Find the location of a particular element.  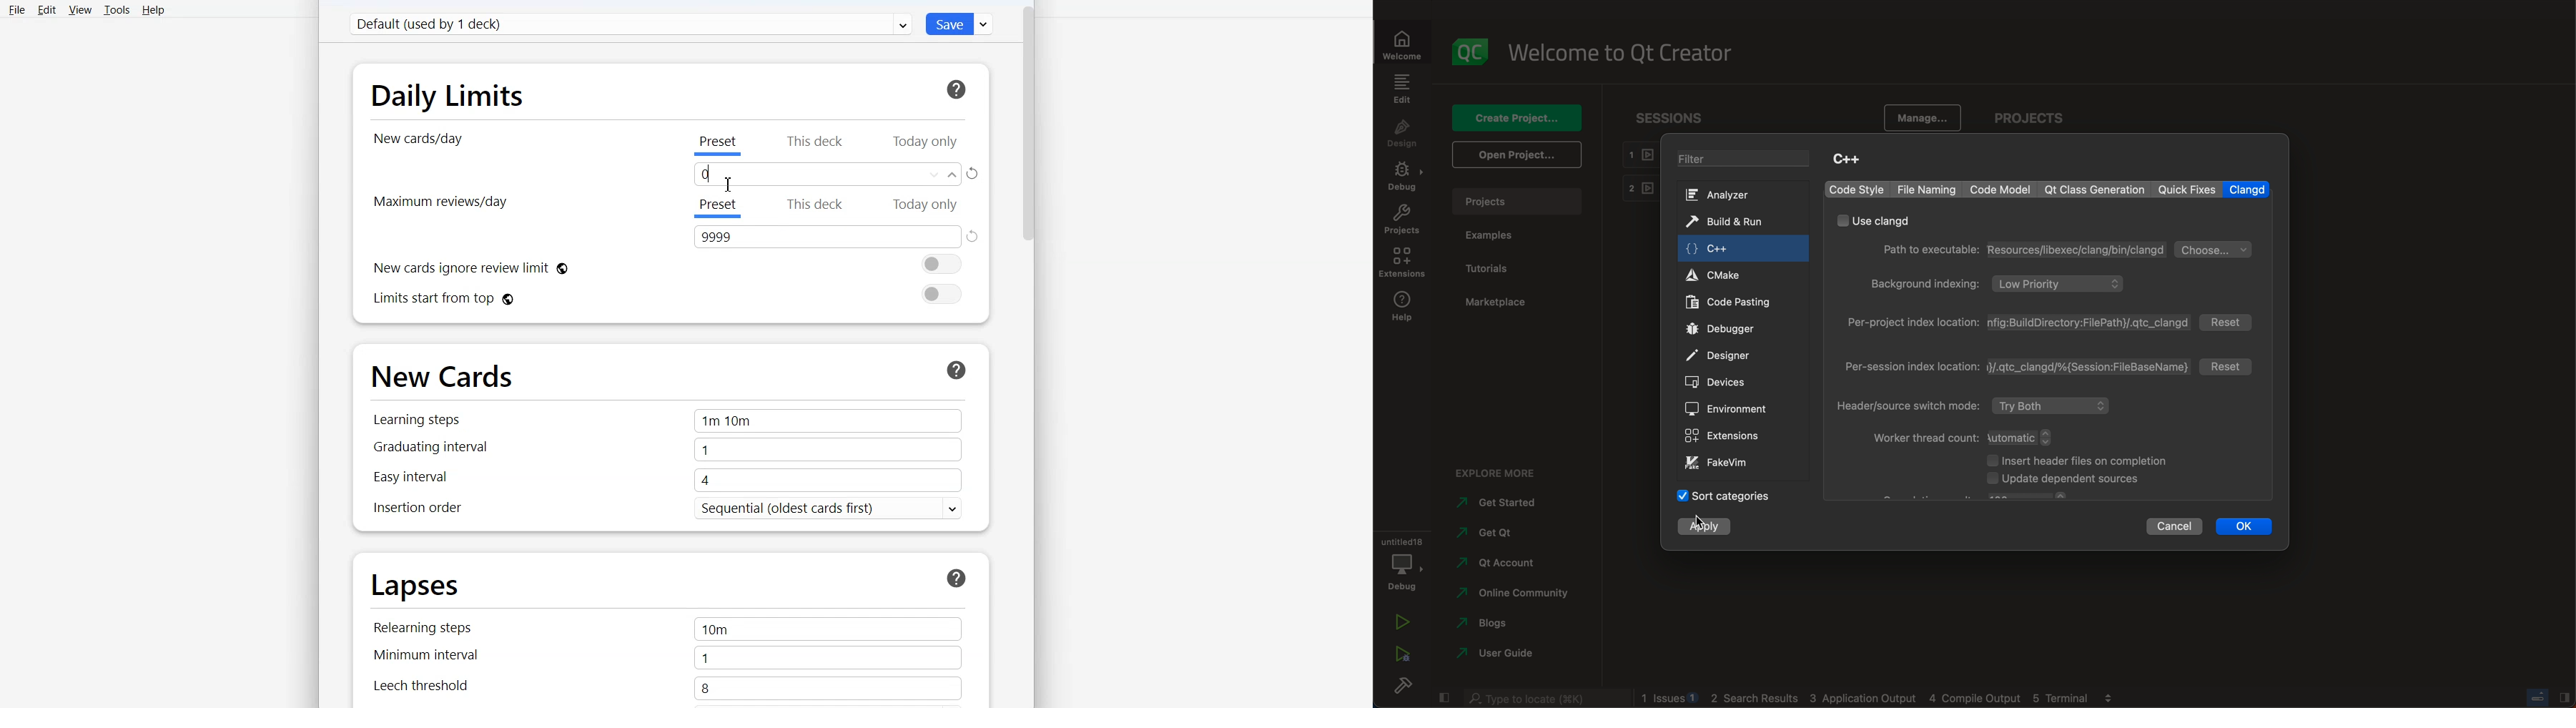

Rest is located at coordinates (974, 174).